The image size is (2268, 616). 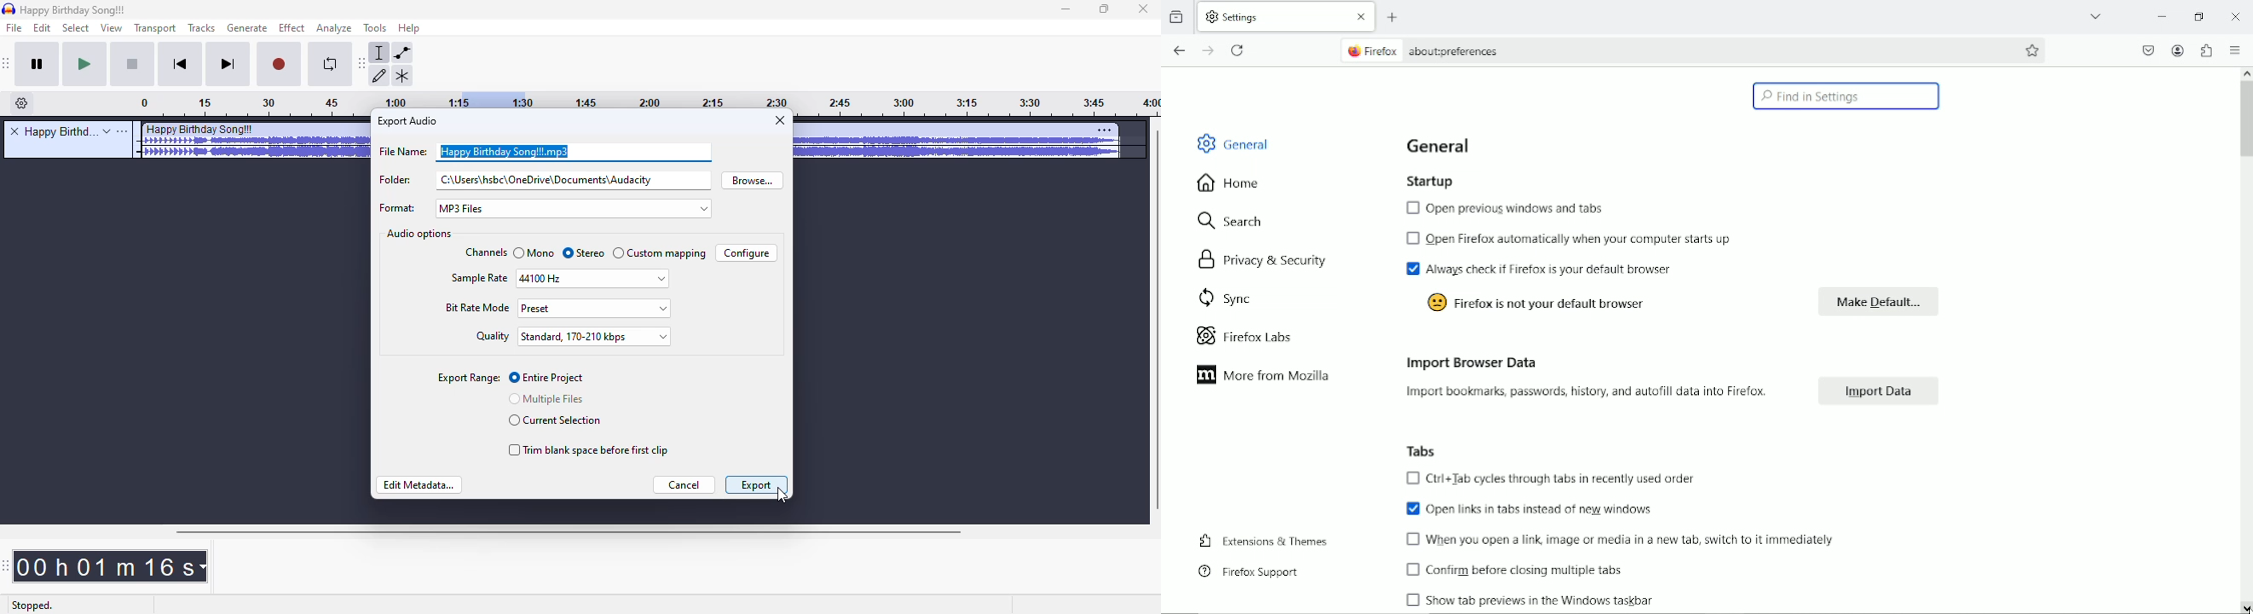 What do you see at coordinates (397, 209) in the screenshot?
I see `format:` at bounding box center [397, 209].